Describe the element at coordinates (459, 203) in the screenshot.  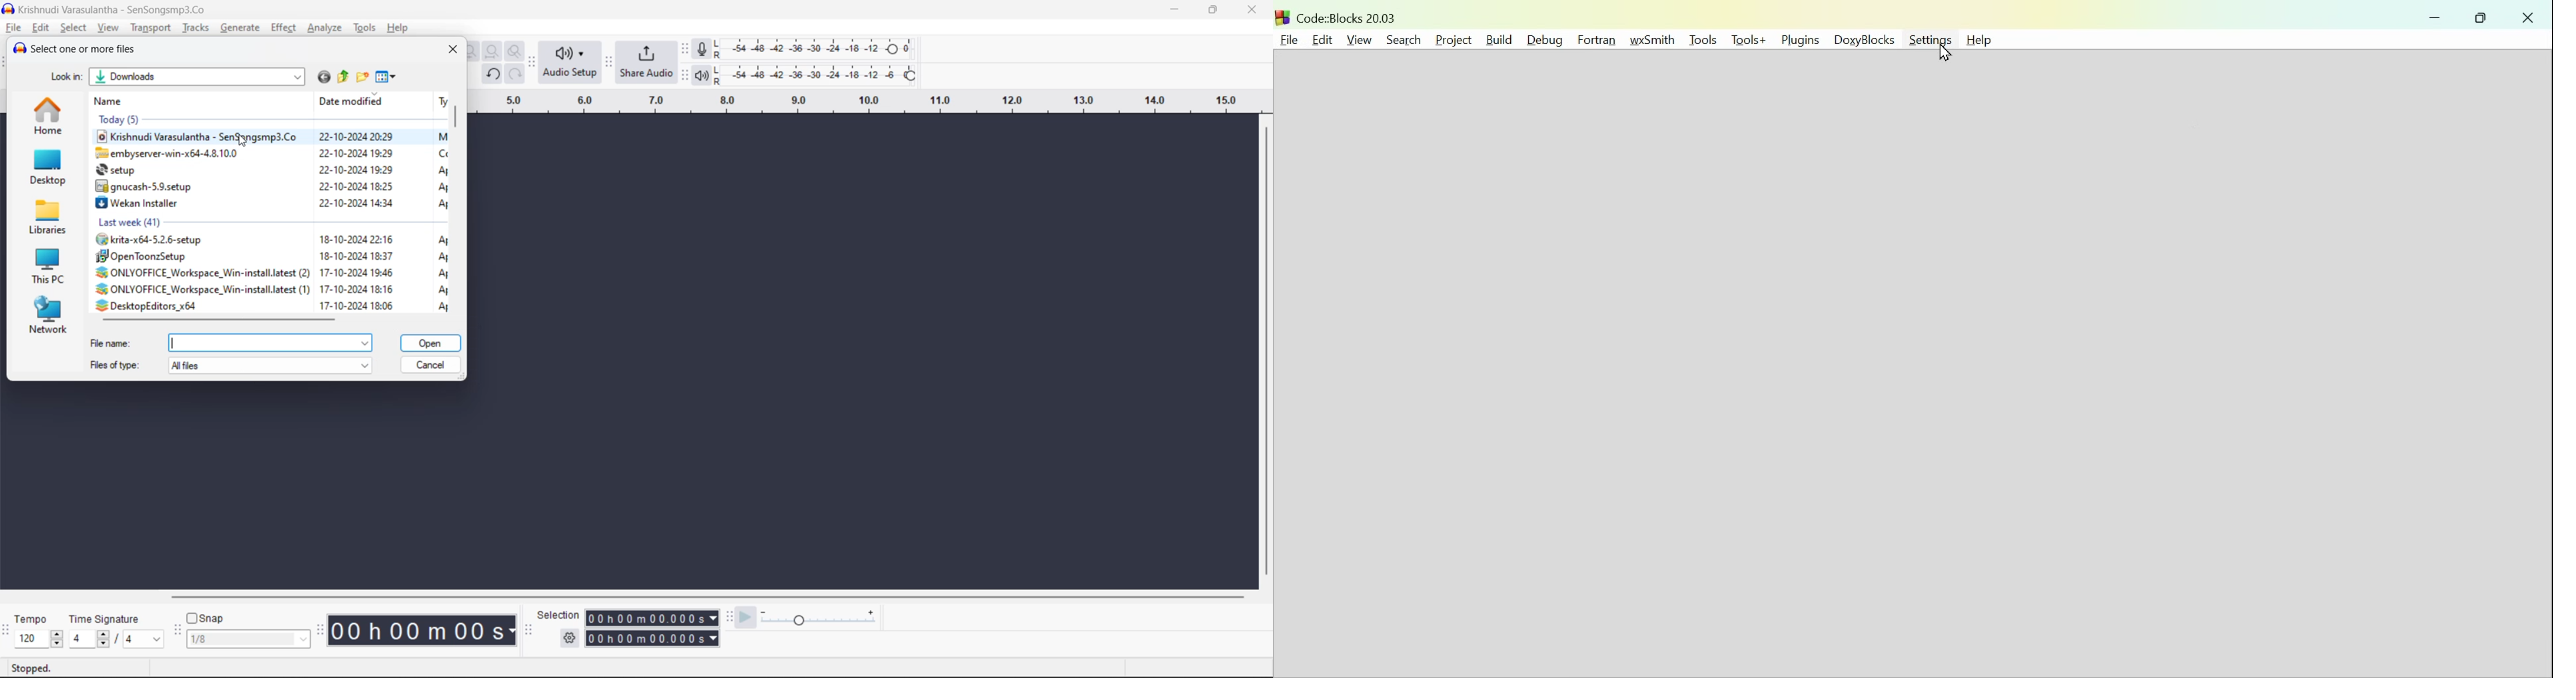
I see `vertical scrollbar` at that location.